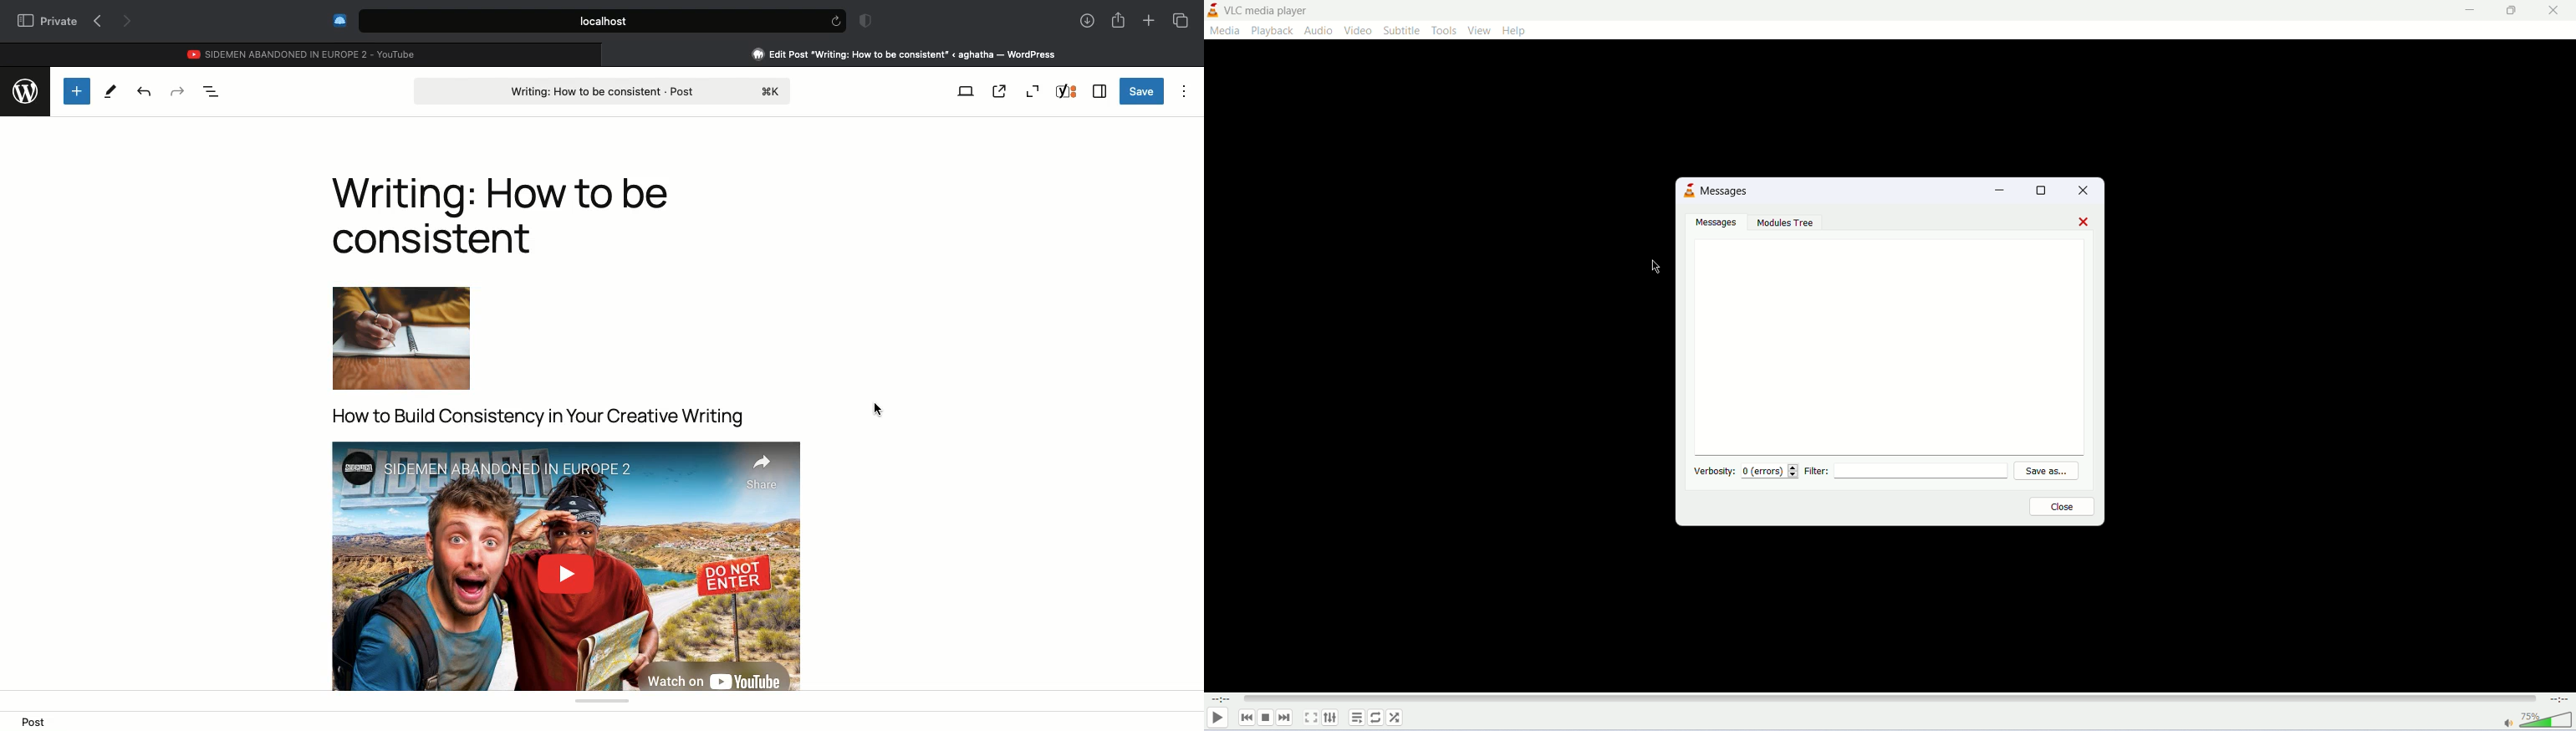 This screenshot has width=2576, height=756. I want to click on Next page, so click(129, 23).